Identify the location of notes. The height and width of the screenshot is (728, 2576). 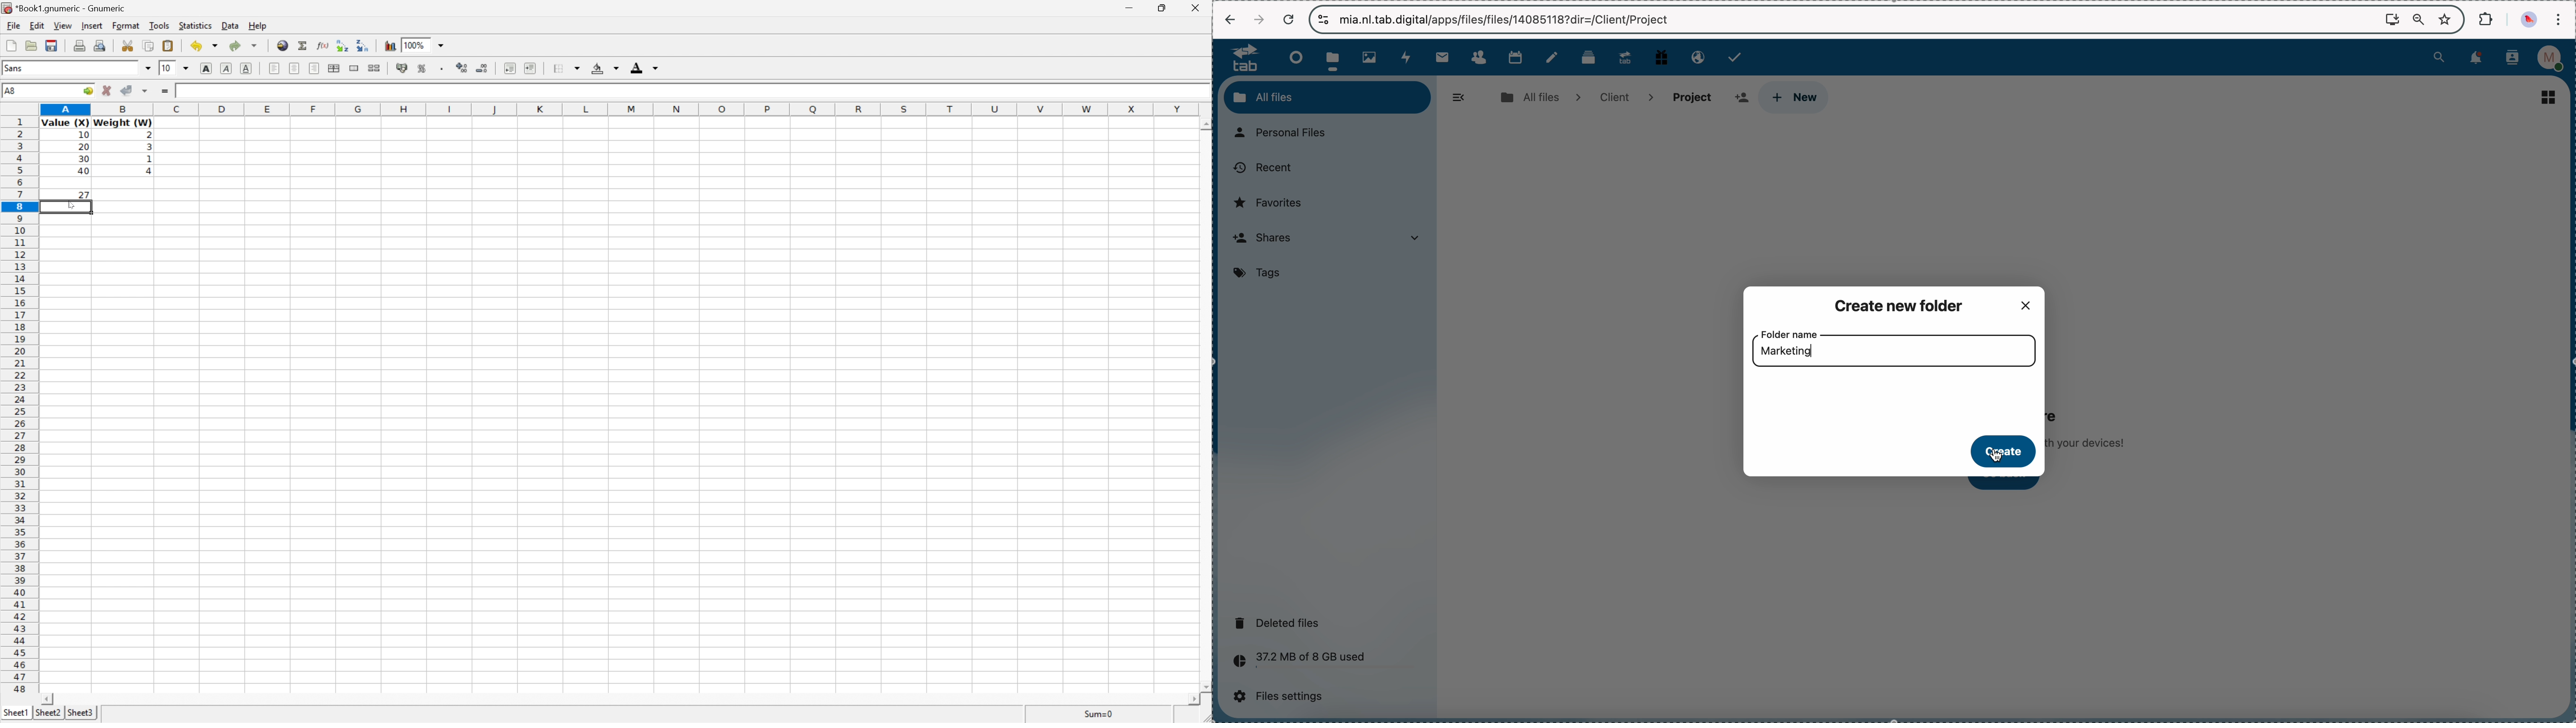
(1554, 58).